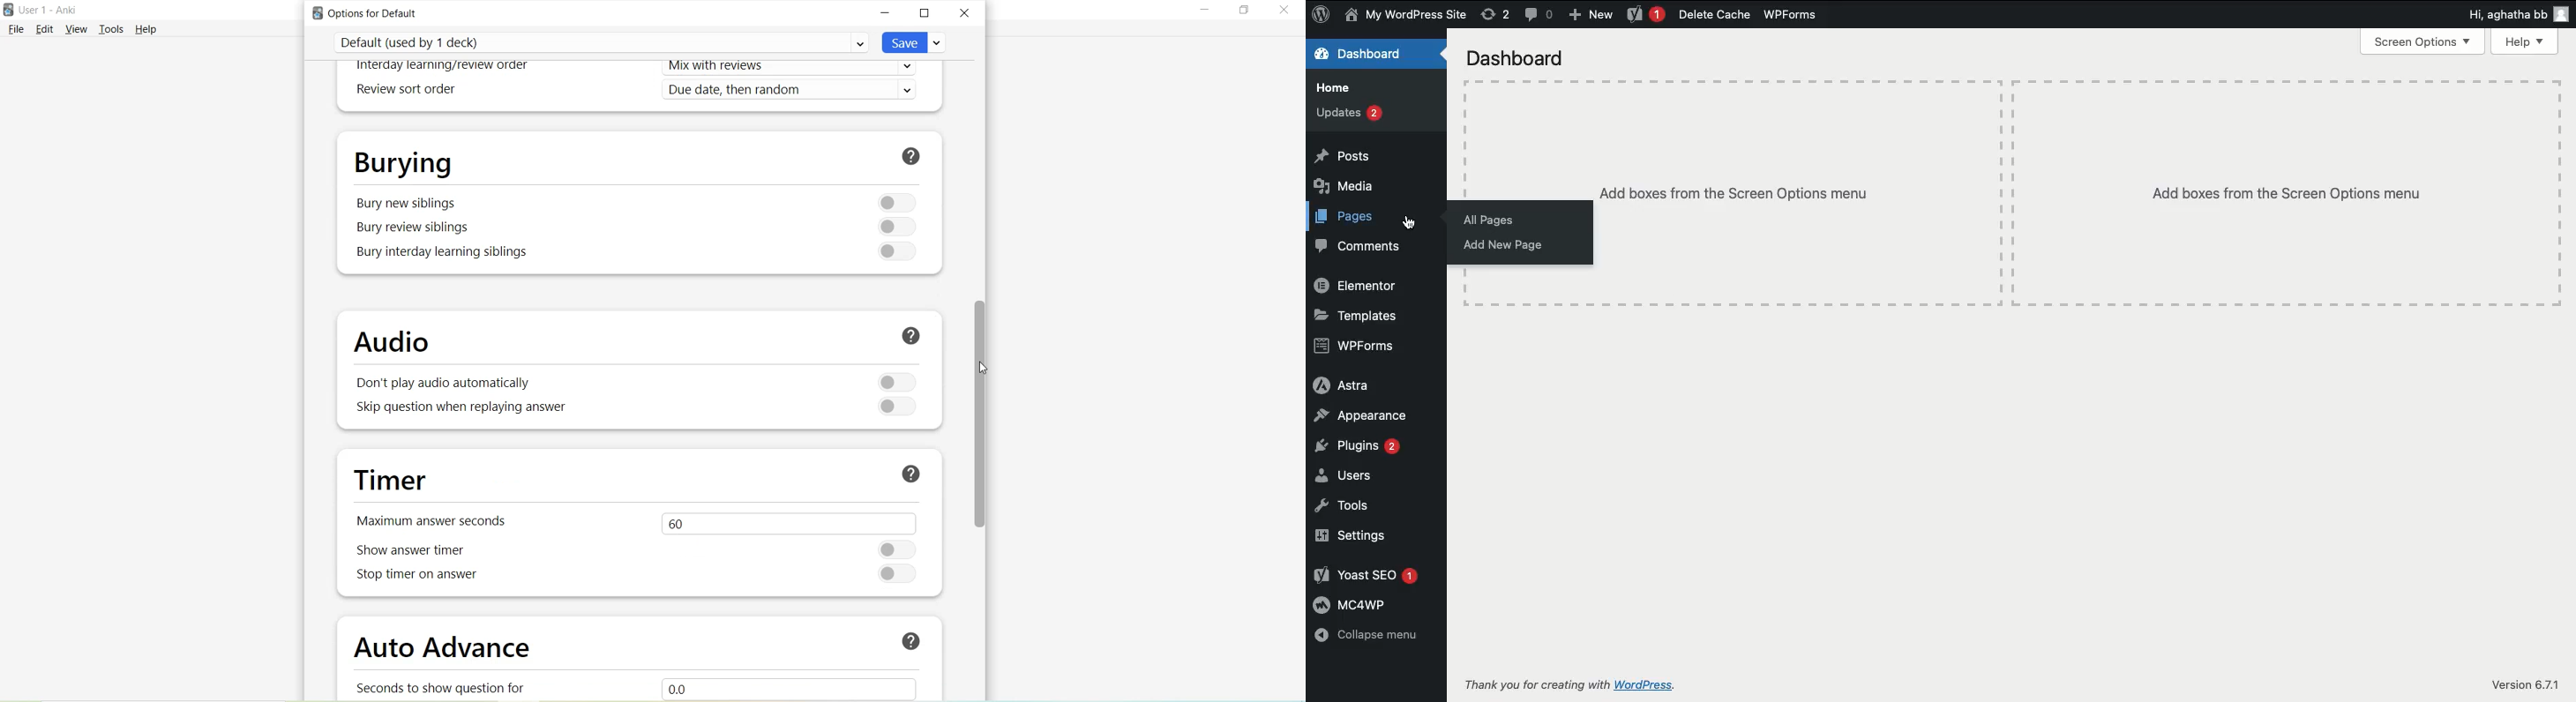 This screenshot has width=2576, height=728. Describe the element at coordinates (114, 29) in the screenshot. I see `Tools` at that location.